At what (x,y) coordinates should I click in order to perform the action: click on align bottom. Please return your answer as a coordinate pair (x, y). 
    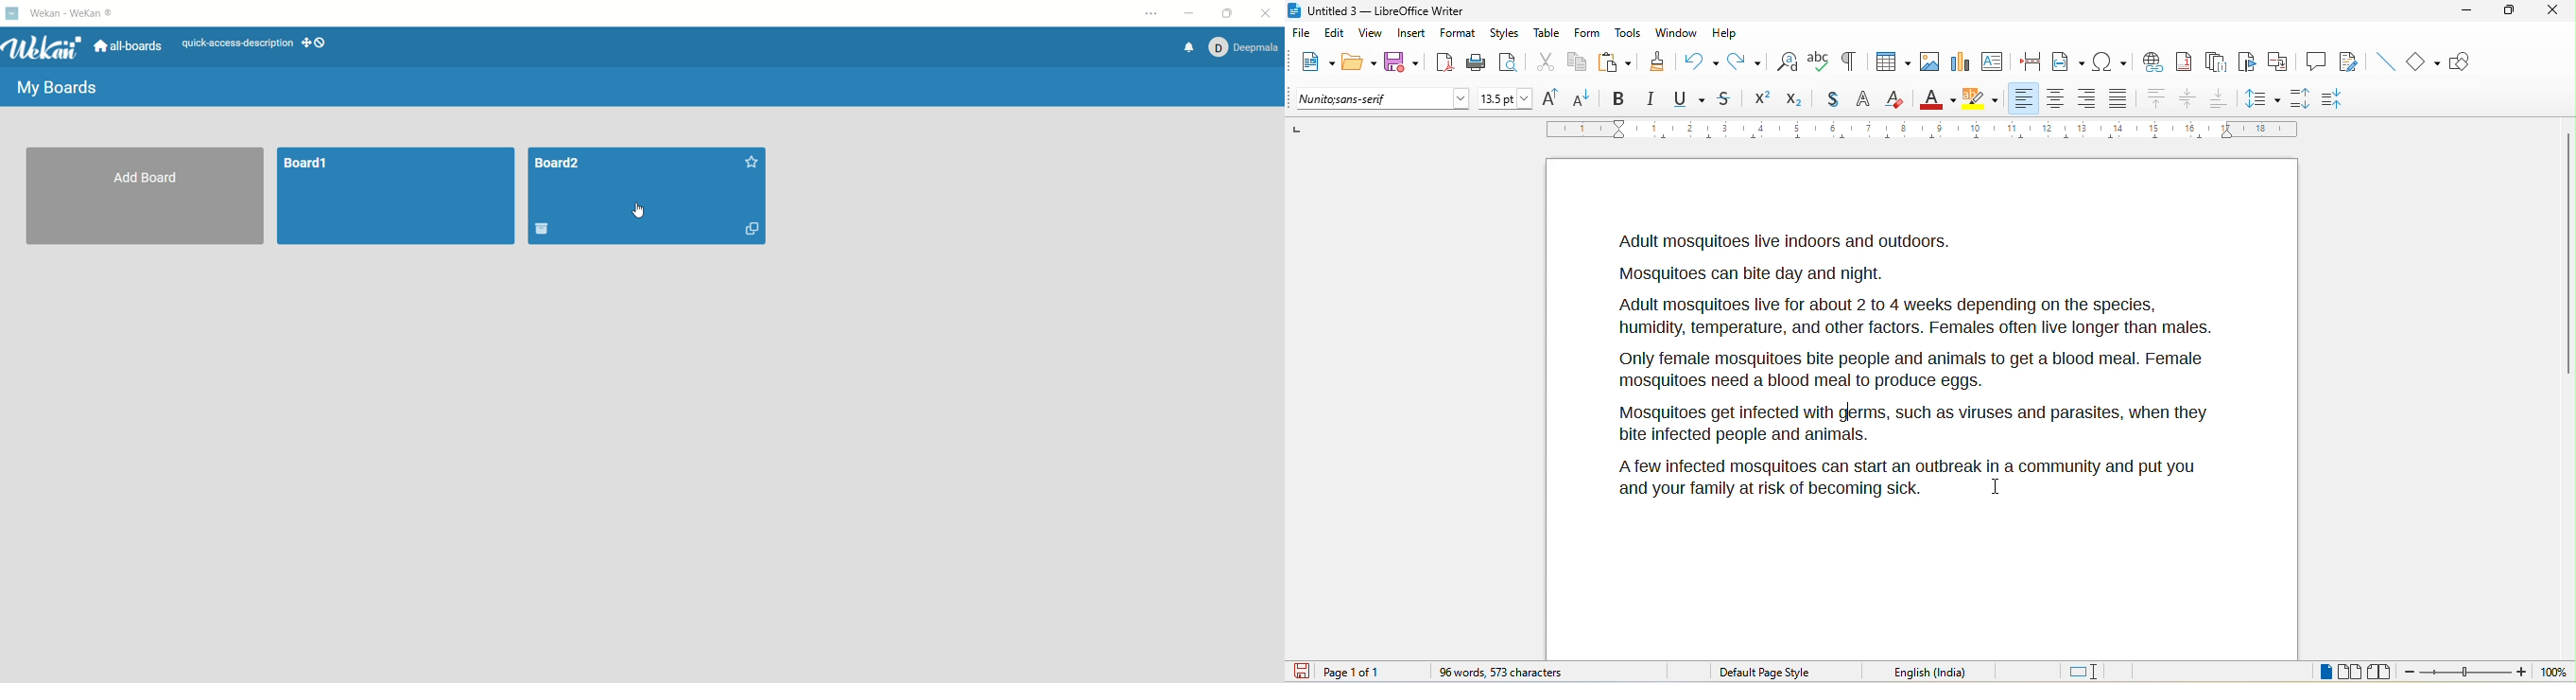
    Looking at the image, I should click on (2219, 98).